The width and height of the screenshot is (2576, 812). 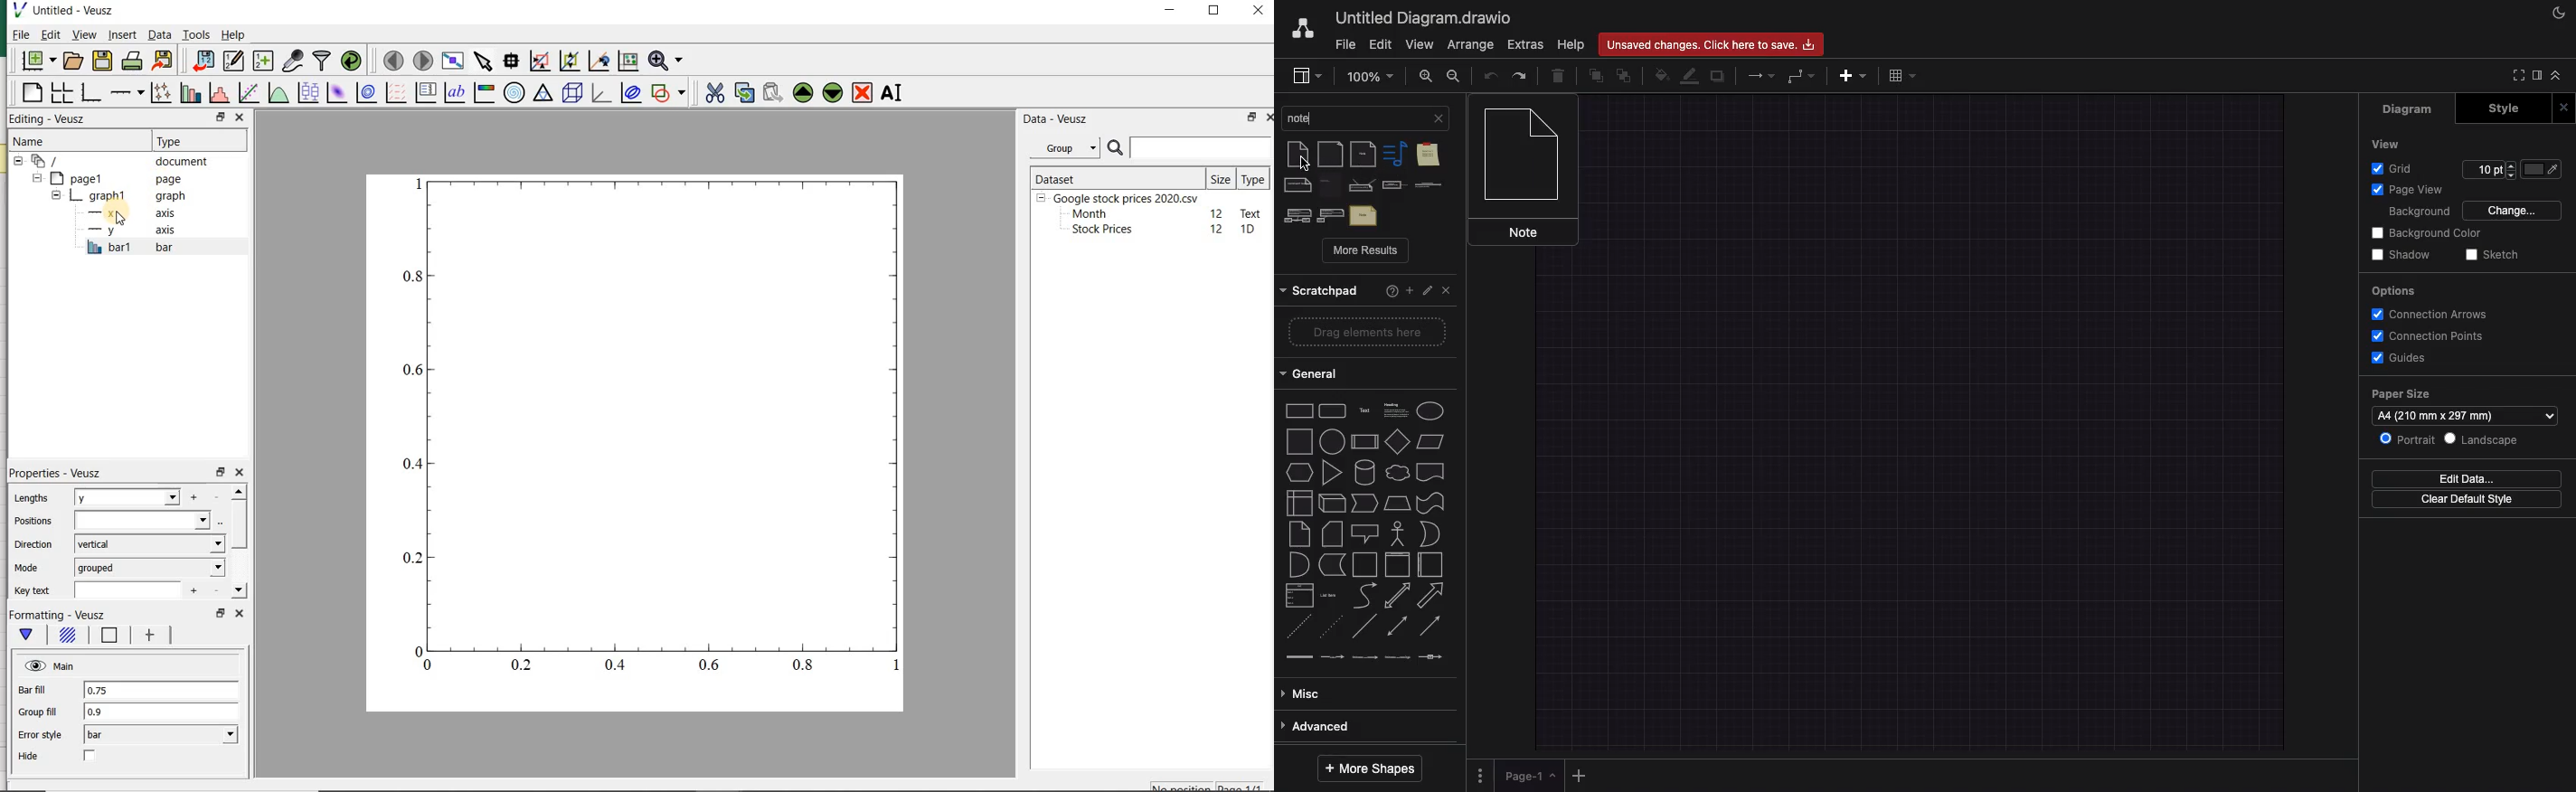 I want to click on curve, so click(x=1364, y=597).